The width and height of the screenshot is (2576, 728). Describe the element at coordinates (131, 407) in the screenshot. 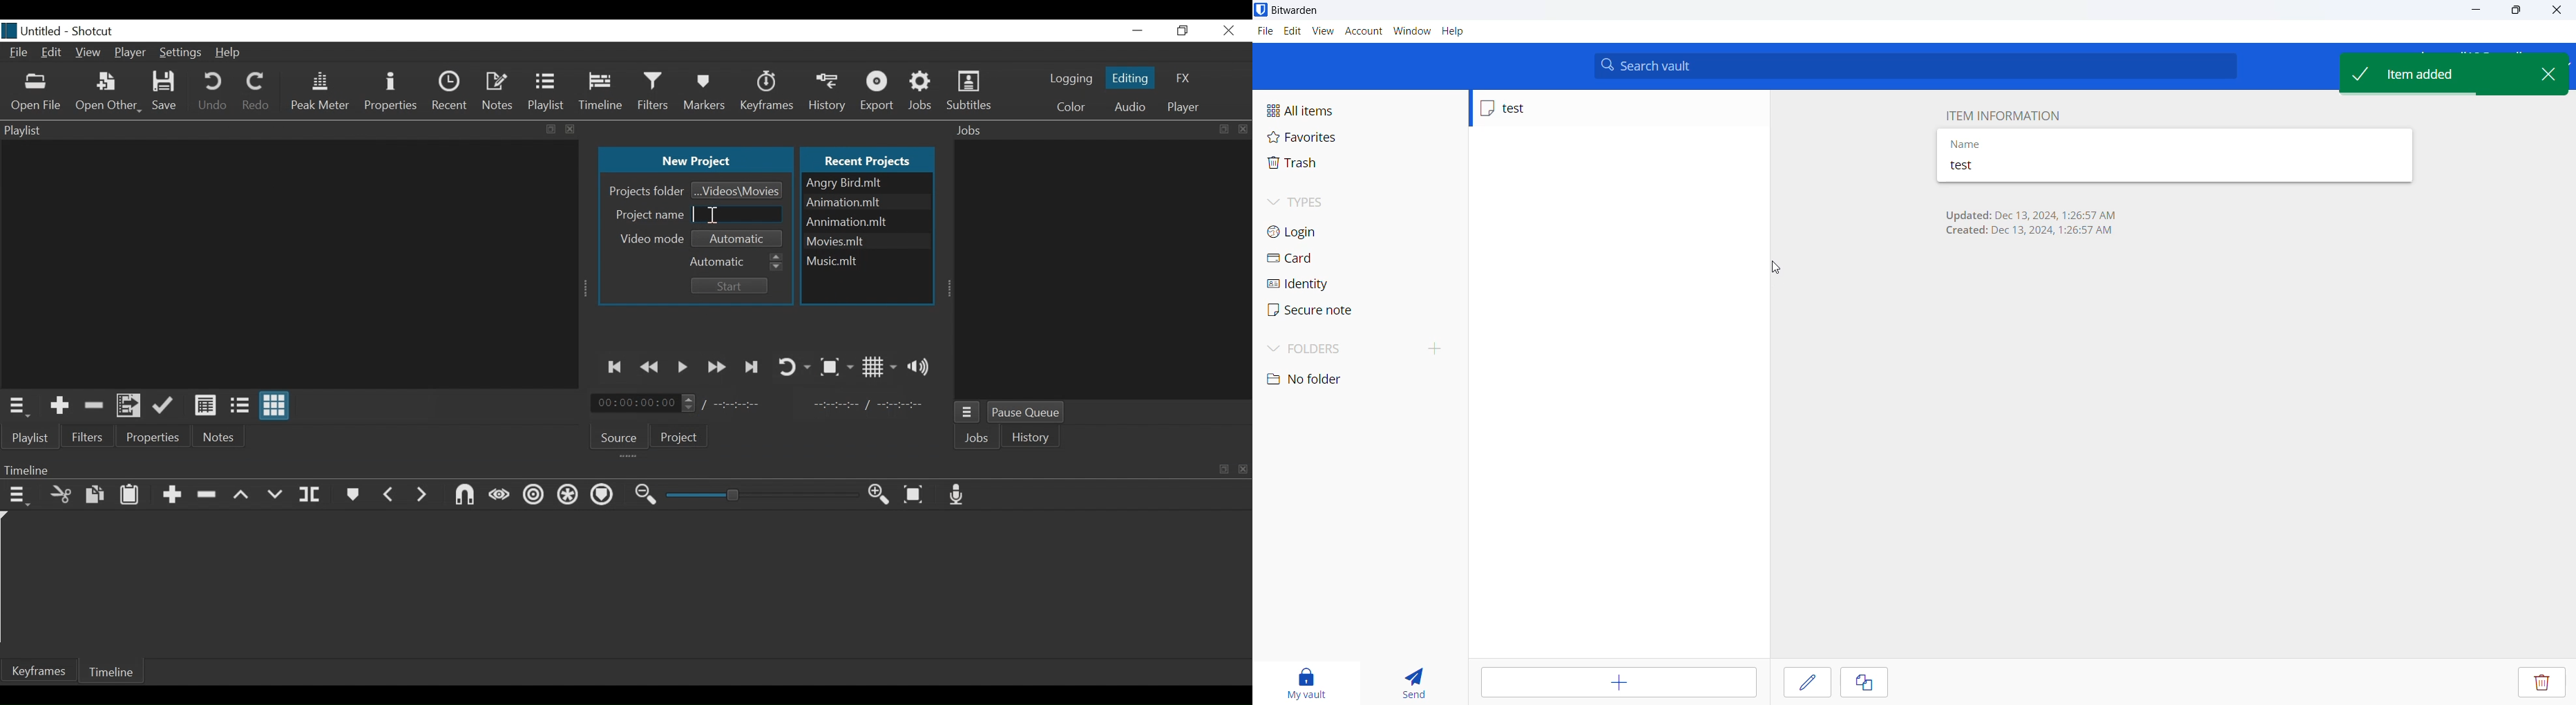

I see `Add files to the playlist` at that location.